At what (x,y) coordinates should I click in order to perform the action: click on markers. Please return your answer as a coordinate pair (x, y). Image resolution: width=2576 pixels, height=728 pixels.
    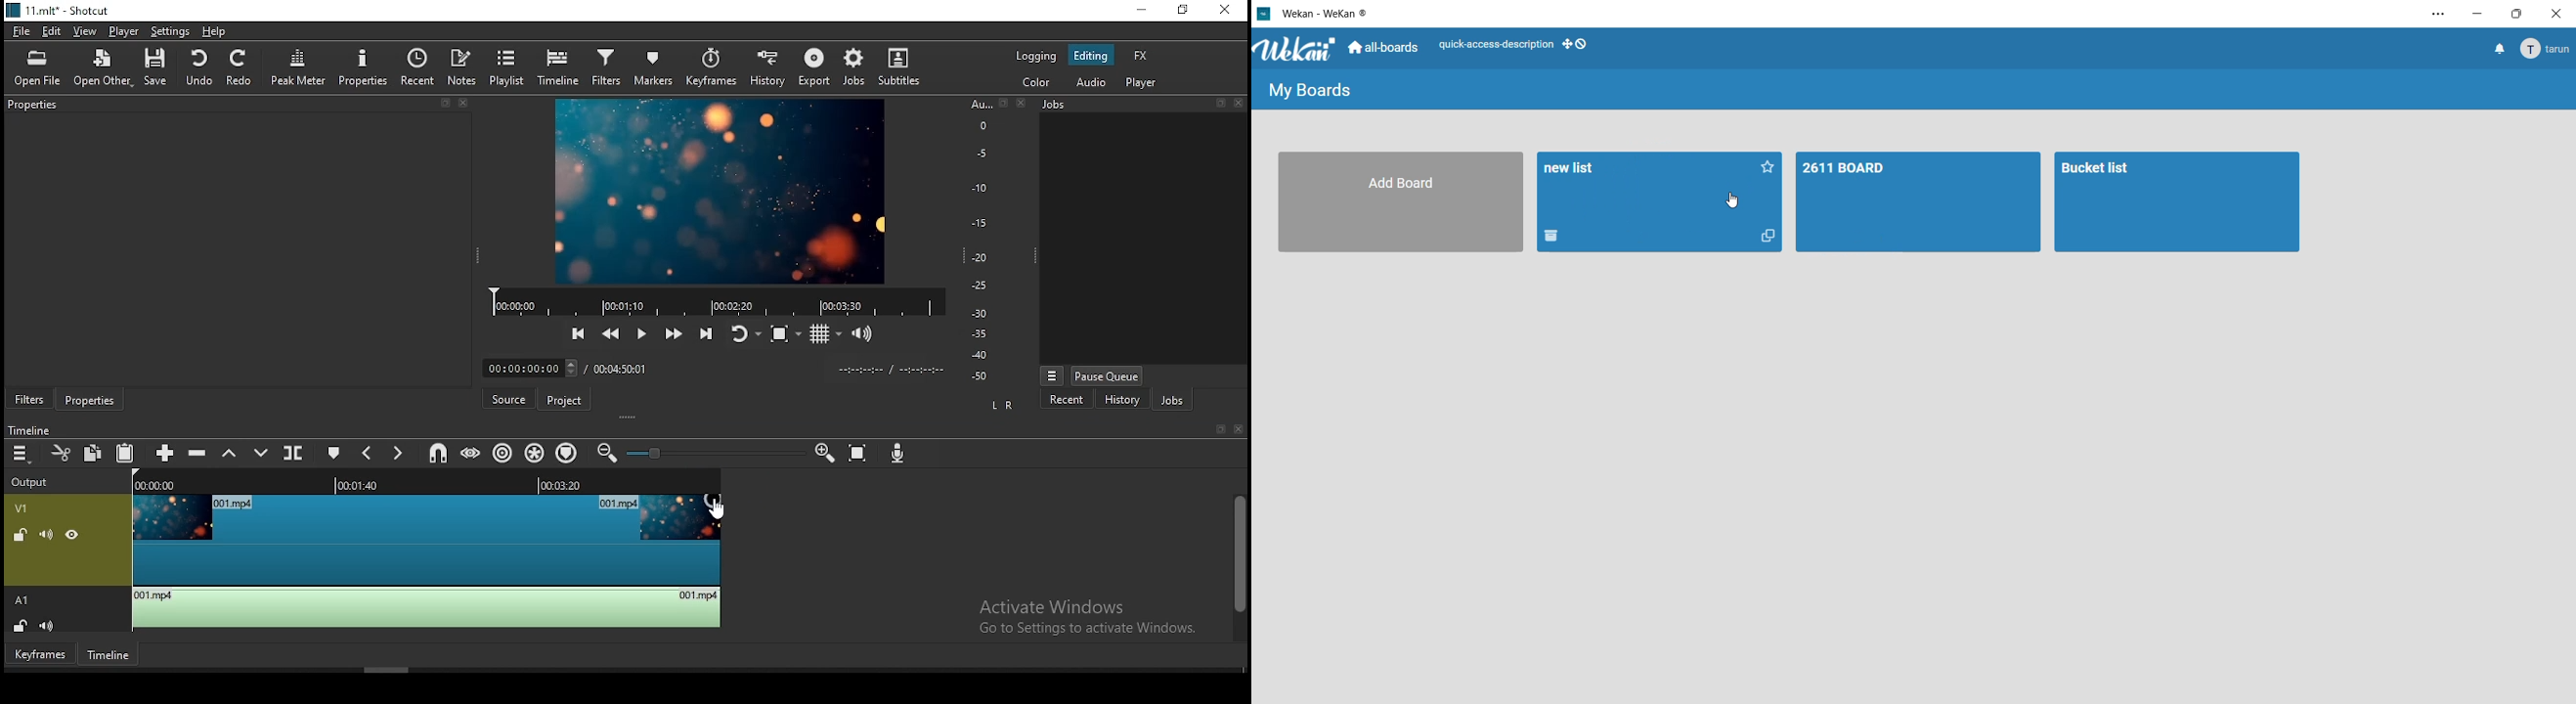
    Looking at the image, I should click on (655, 66).